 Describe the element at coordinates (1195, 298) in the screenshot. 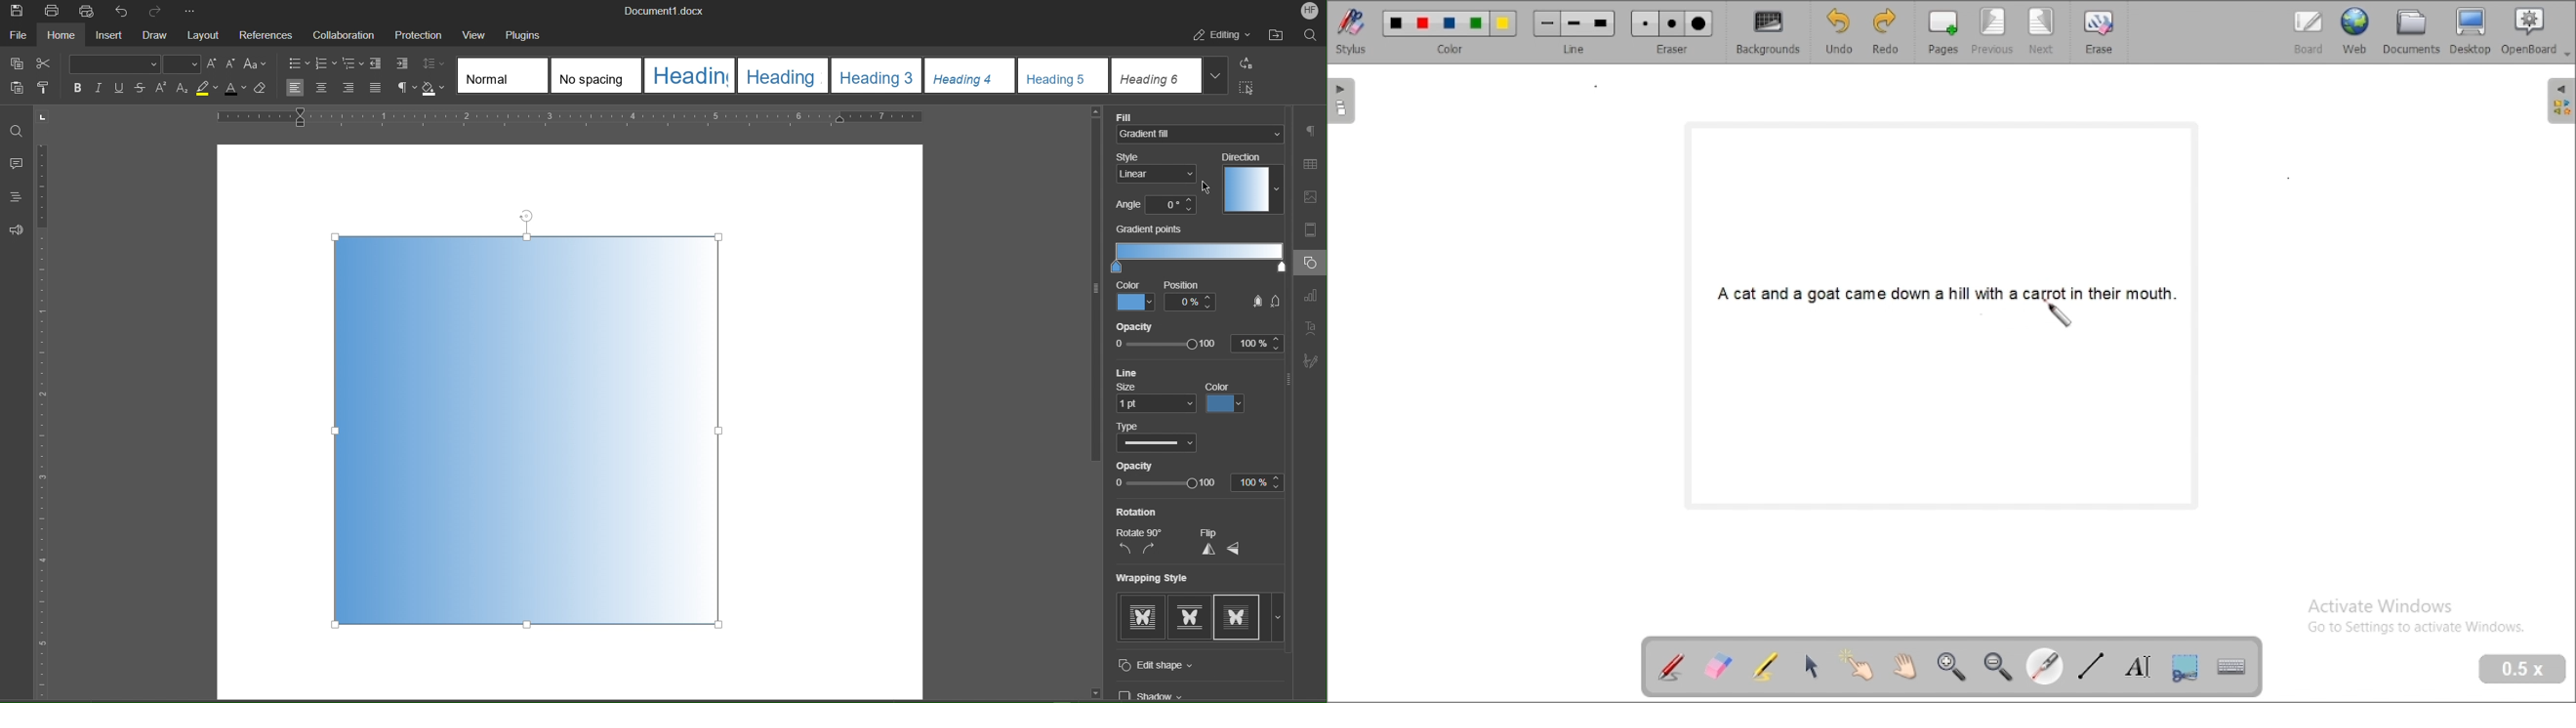

I see `Position` at that location.